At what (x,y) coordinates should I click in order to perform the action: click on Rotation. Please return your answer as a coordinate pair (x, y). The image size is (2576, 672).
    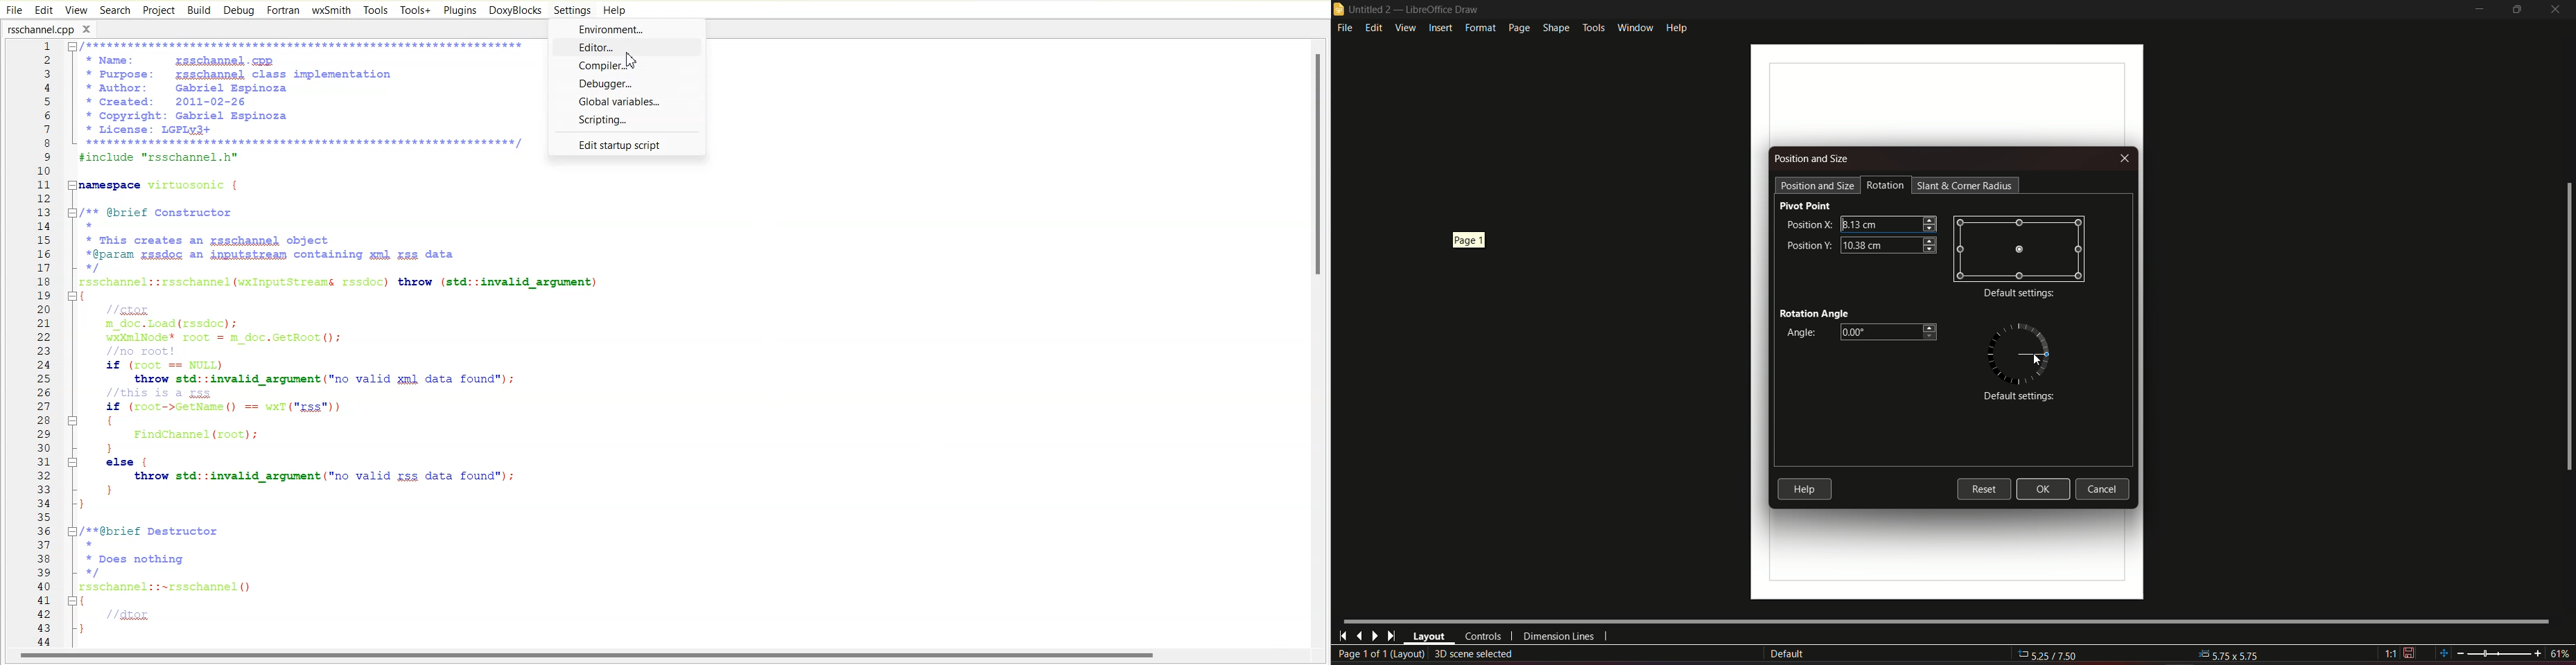
    Looking at the image, I should click on (1886, 185).